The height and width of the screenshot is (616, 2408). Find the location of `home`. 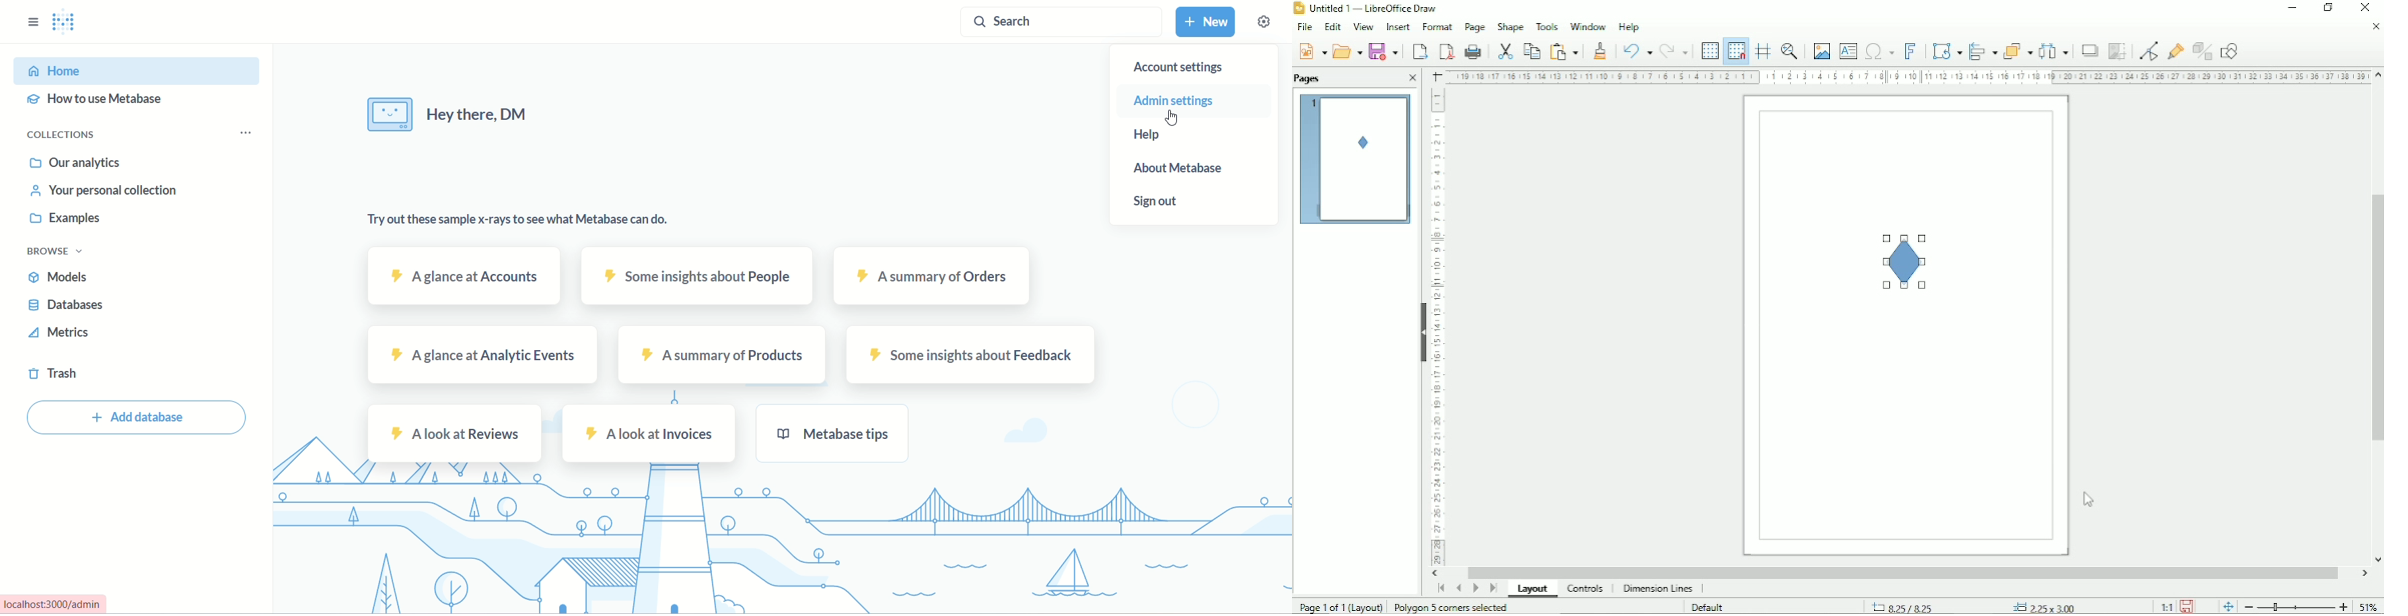

home is located at coordinates (139, 69).